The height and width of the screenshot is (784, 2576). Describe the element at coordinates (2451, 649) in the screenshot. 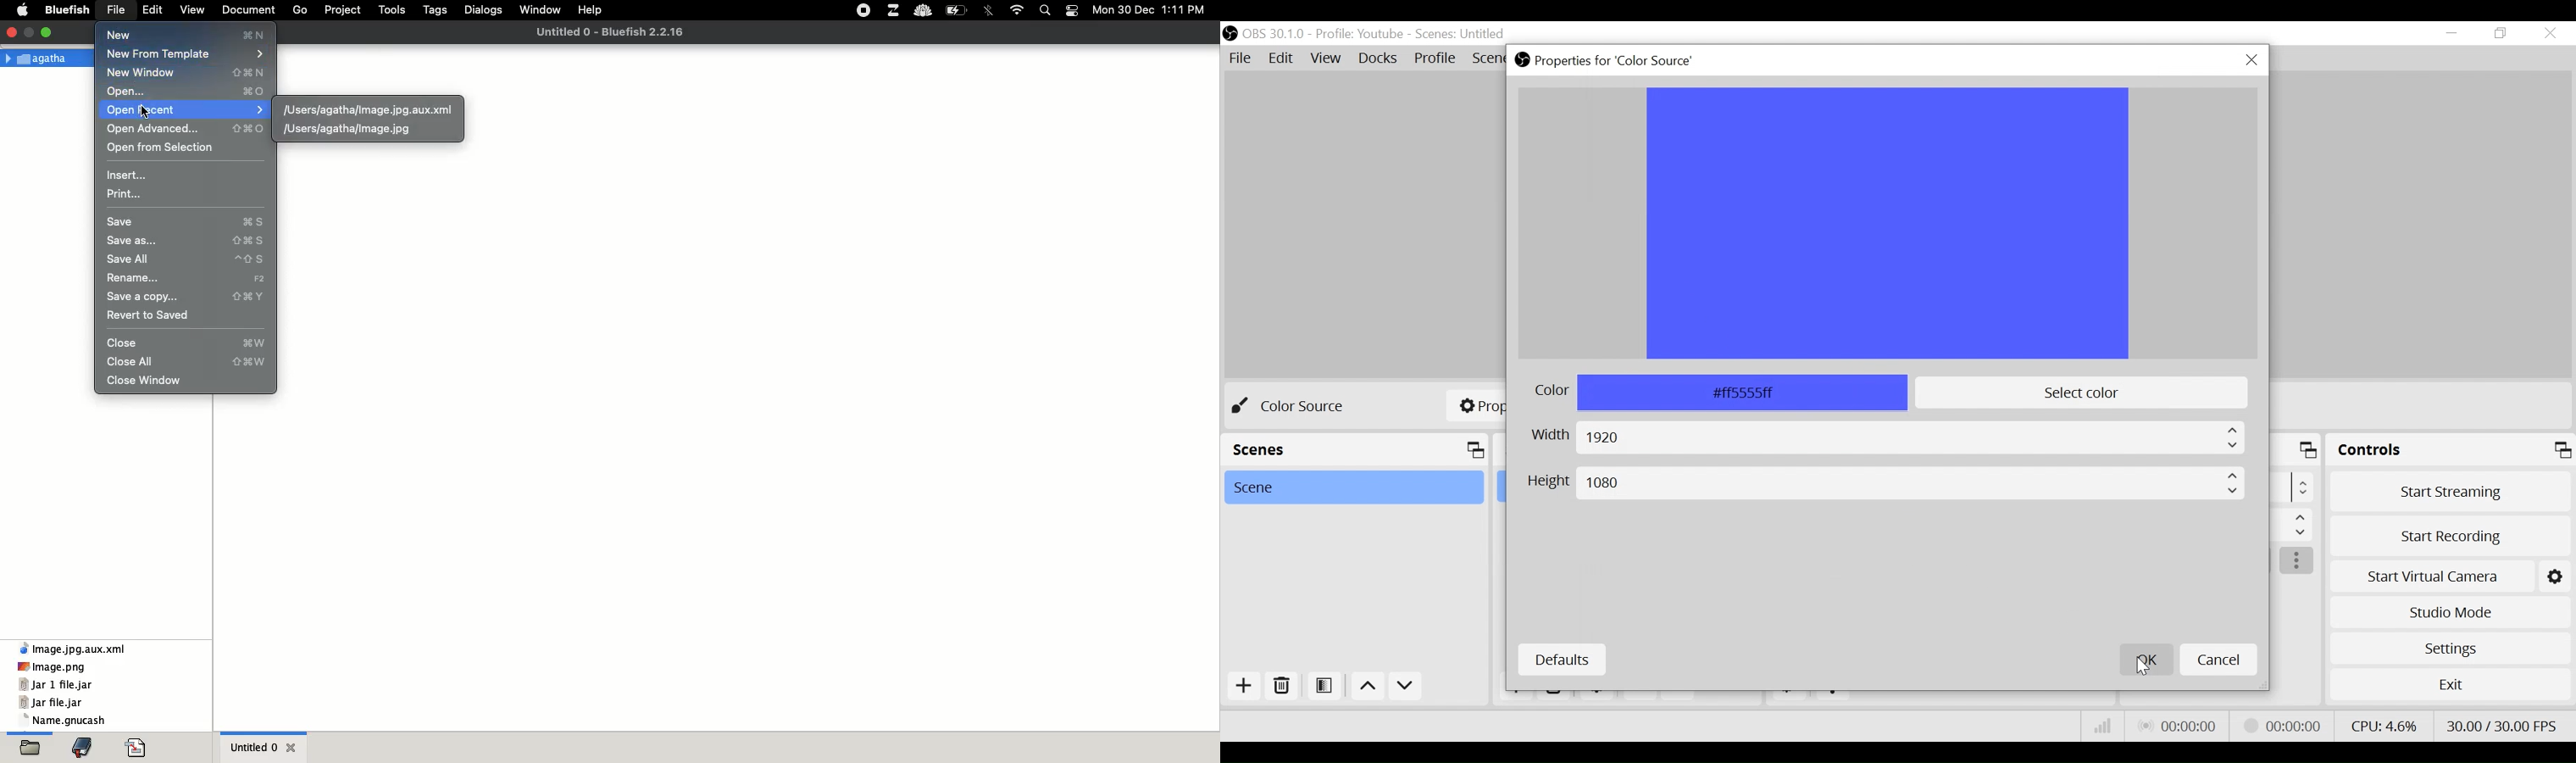

I see `Settings` at that location.